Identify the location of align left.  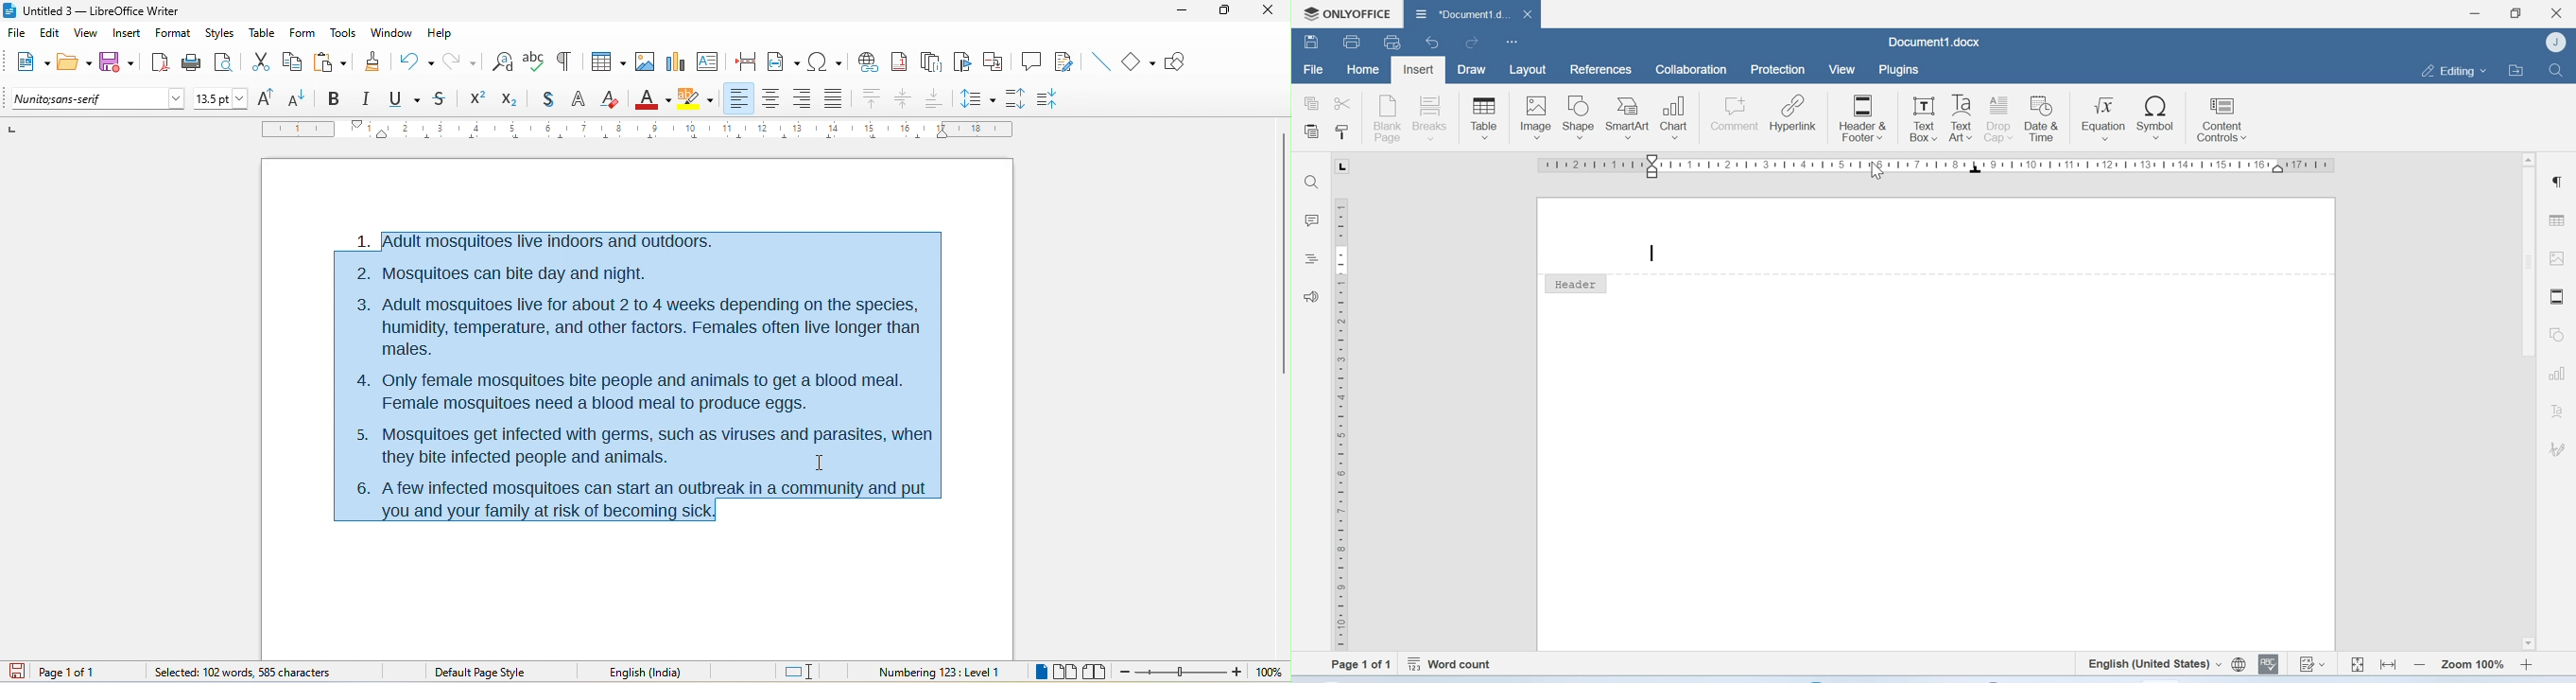
(740, 98).